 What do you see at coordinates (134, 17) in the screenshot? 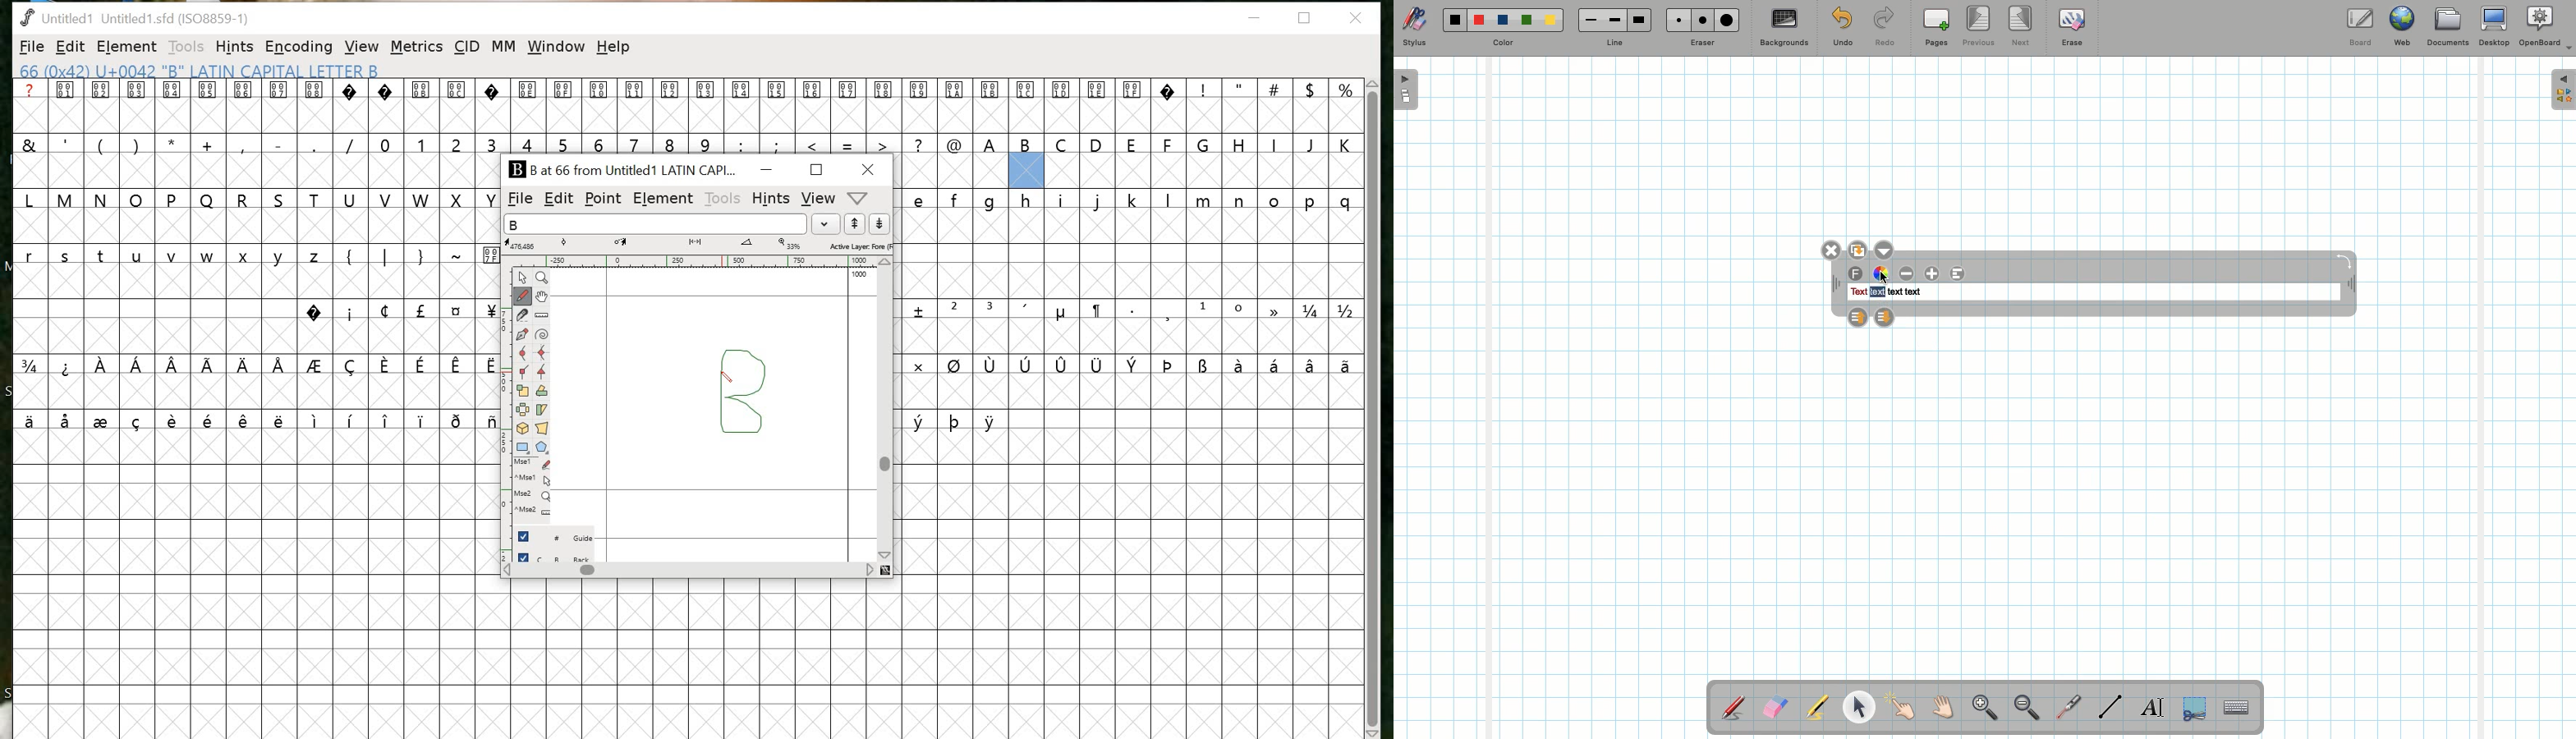
I see `Untitled1 Untitled 1.sfd (1IS08859-1)` at bounding box center [134, 17].